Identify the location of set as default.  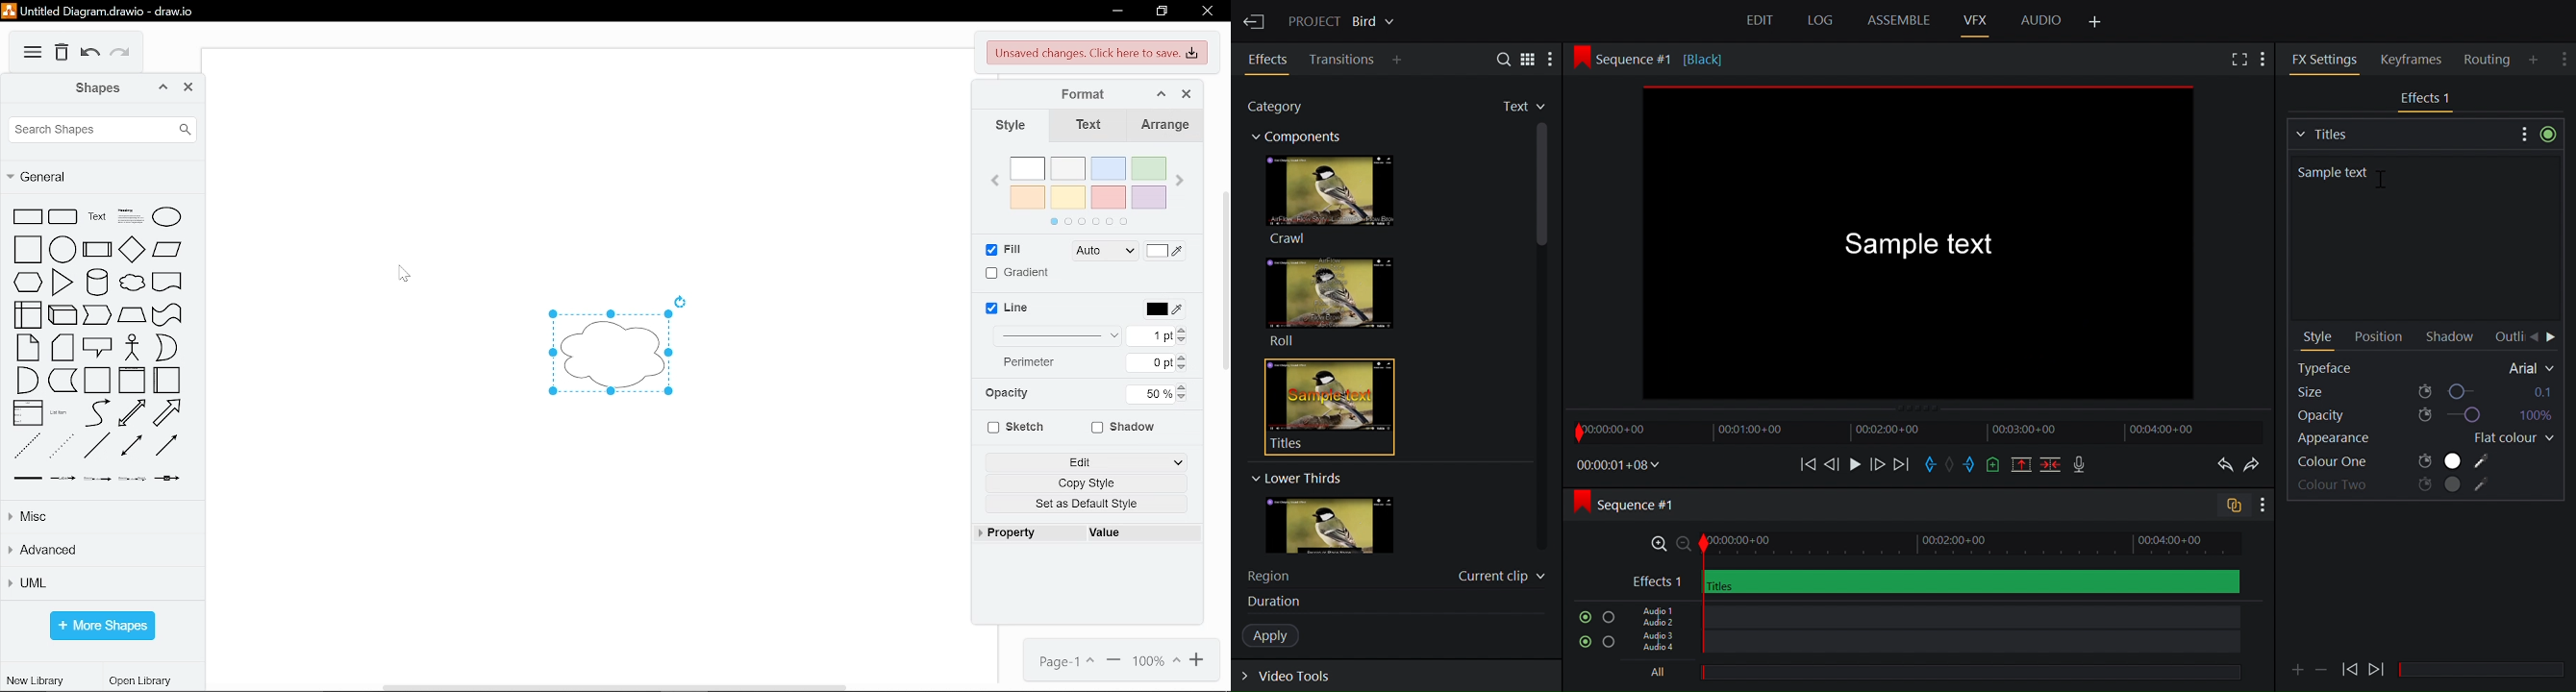
(1087, 503).